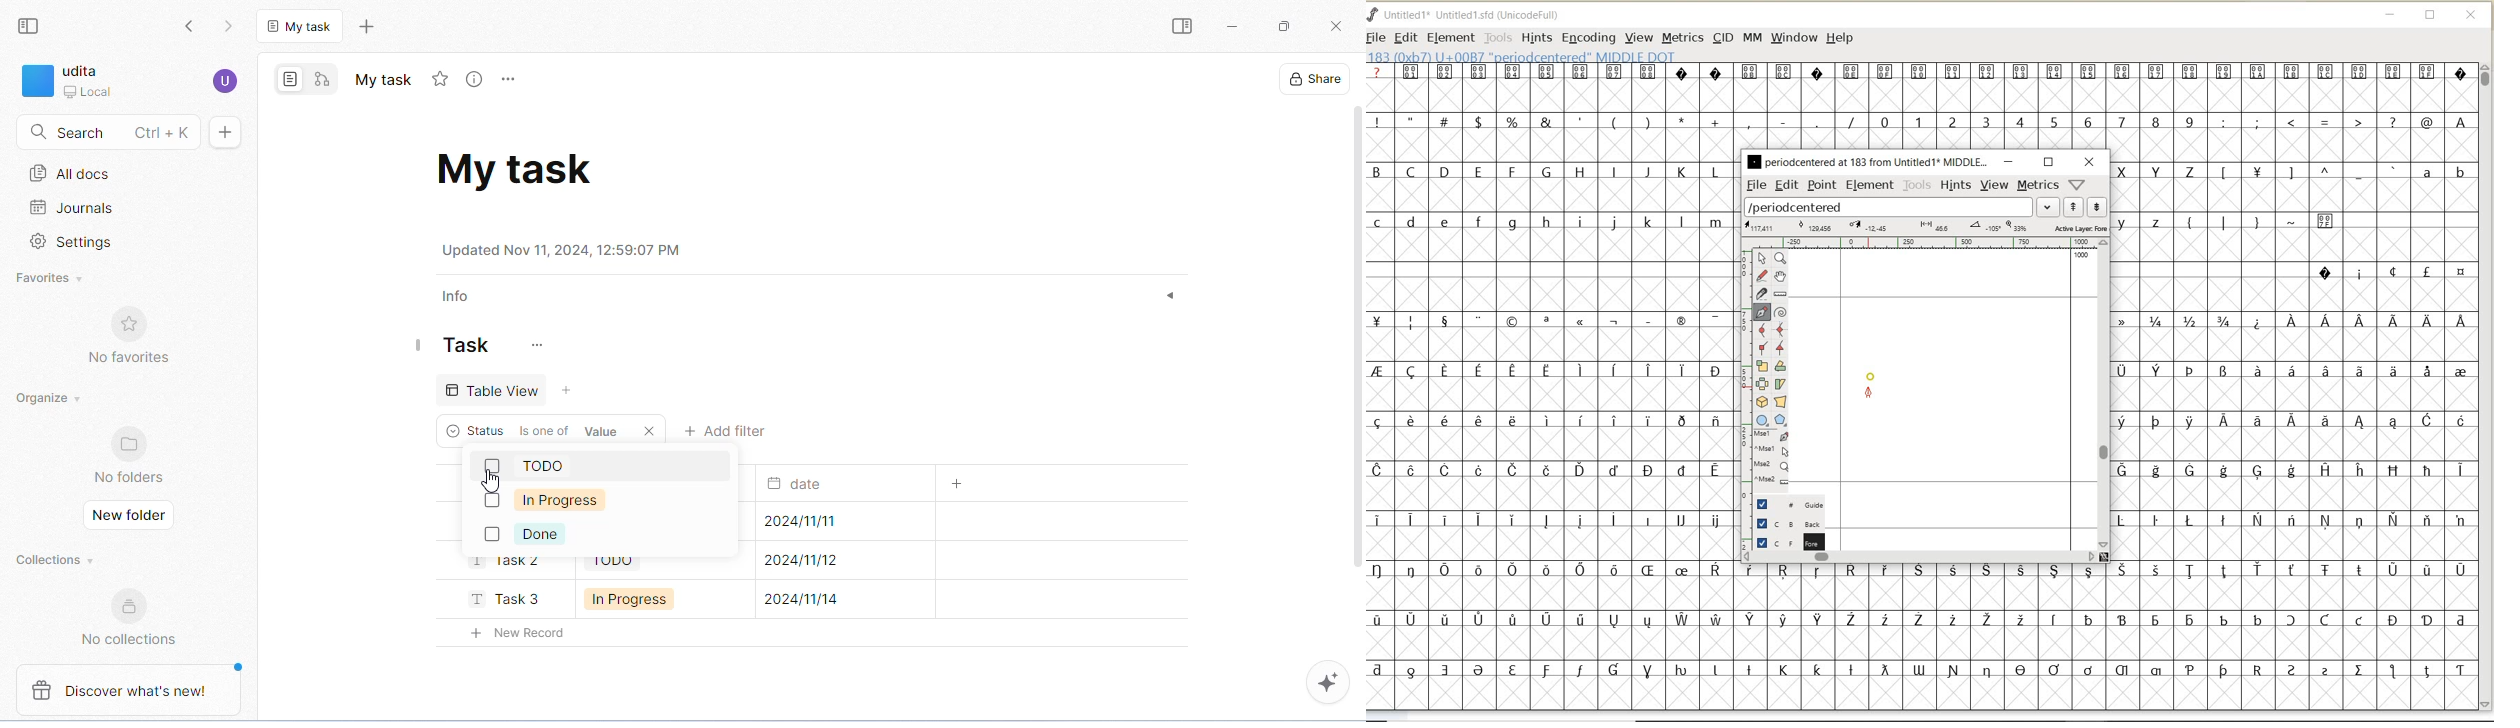 Image resolution: width=2520 pixels, height=728 pixels. Describe the element at coordinates (1780, 311) in the screenshot. I see `change whether spiro is active or not` at that location.